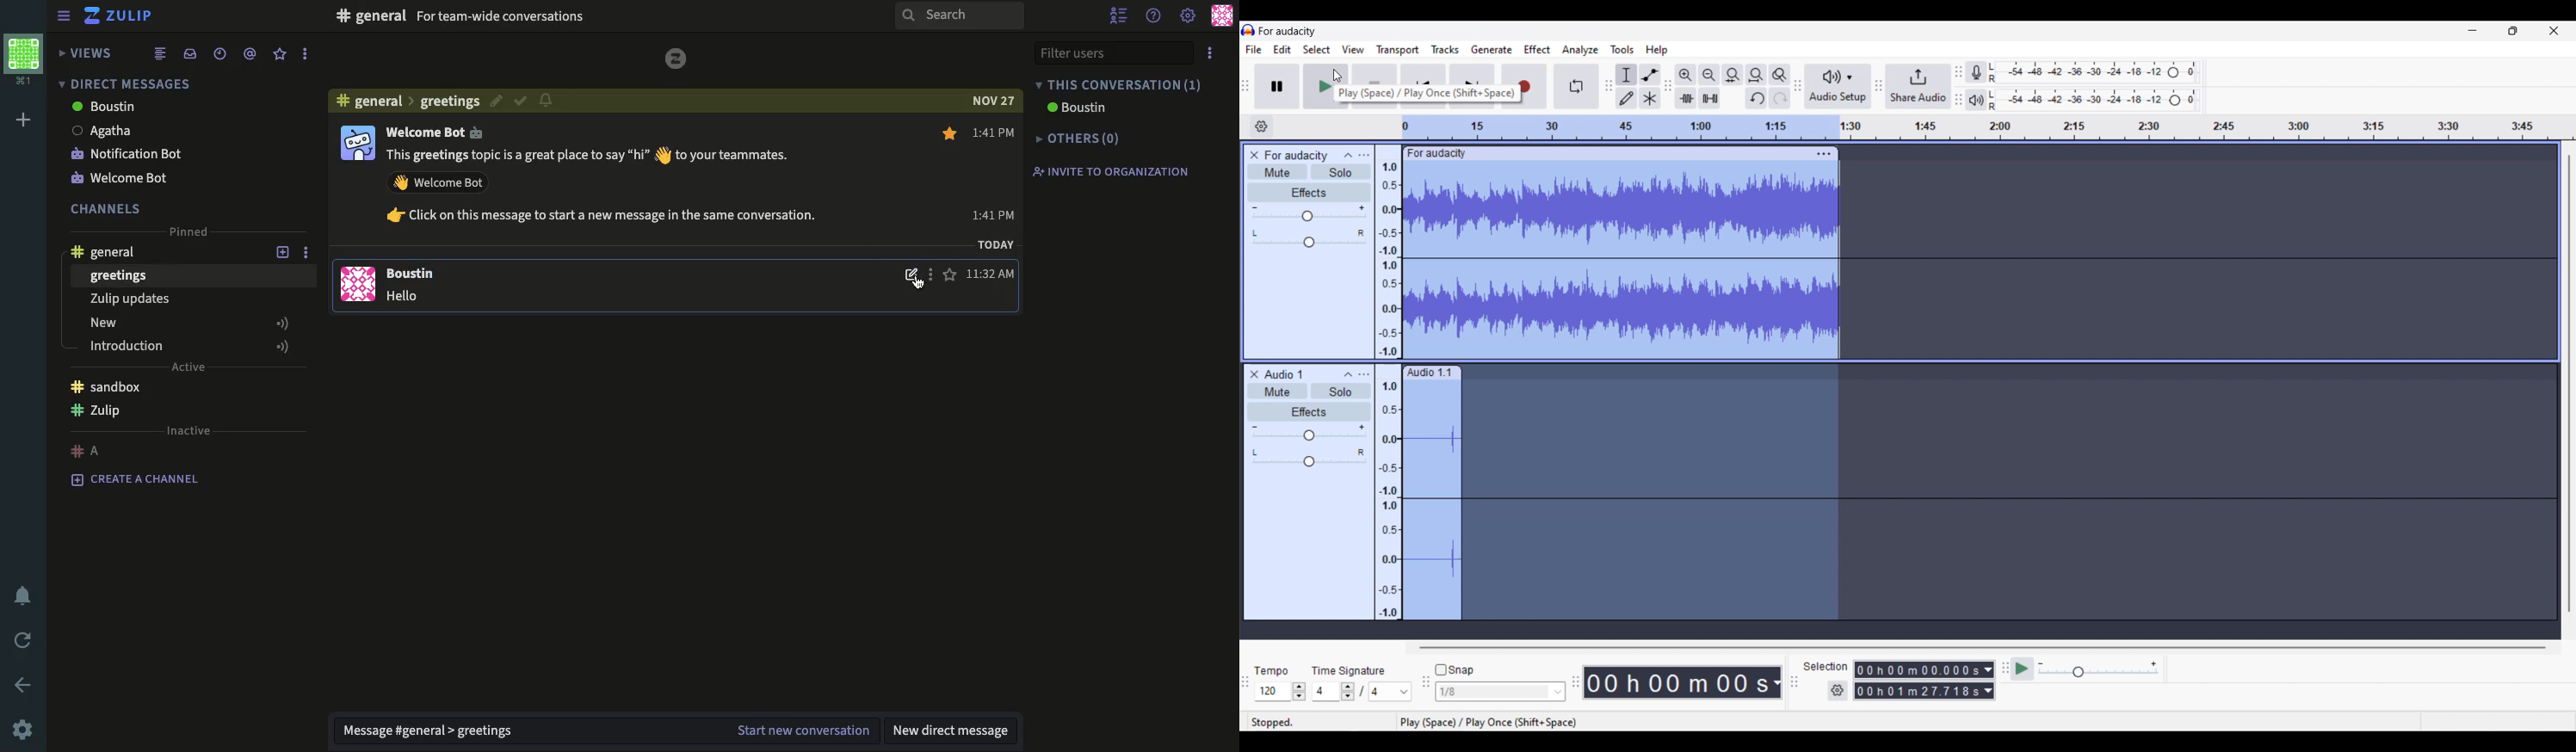 The width and height of the screenshot is (2576, 756). What do you see at coordinates (1223, 15) in the screenshot?
I see `user profile` at bounding box center [1223, 15].